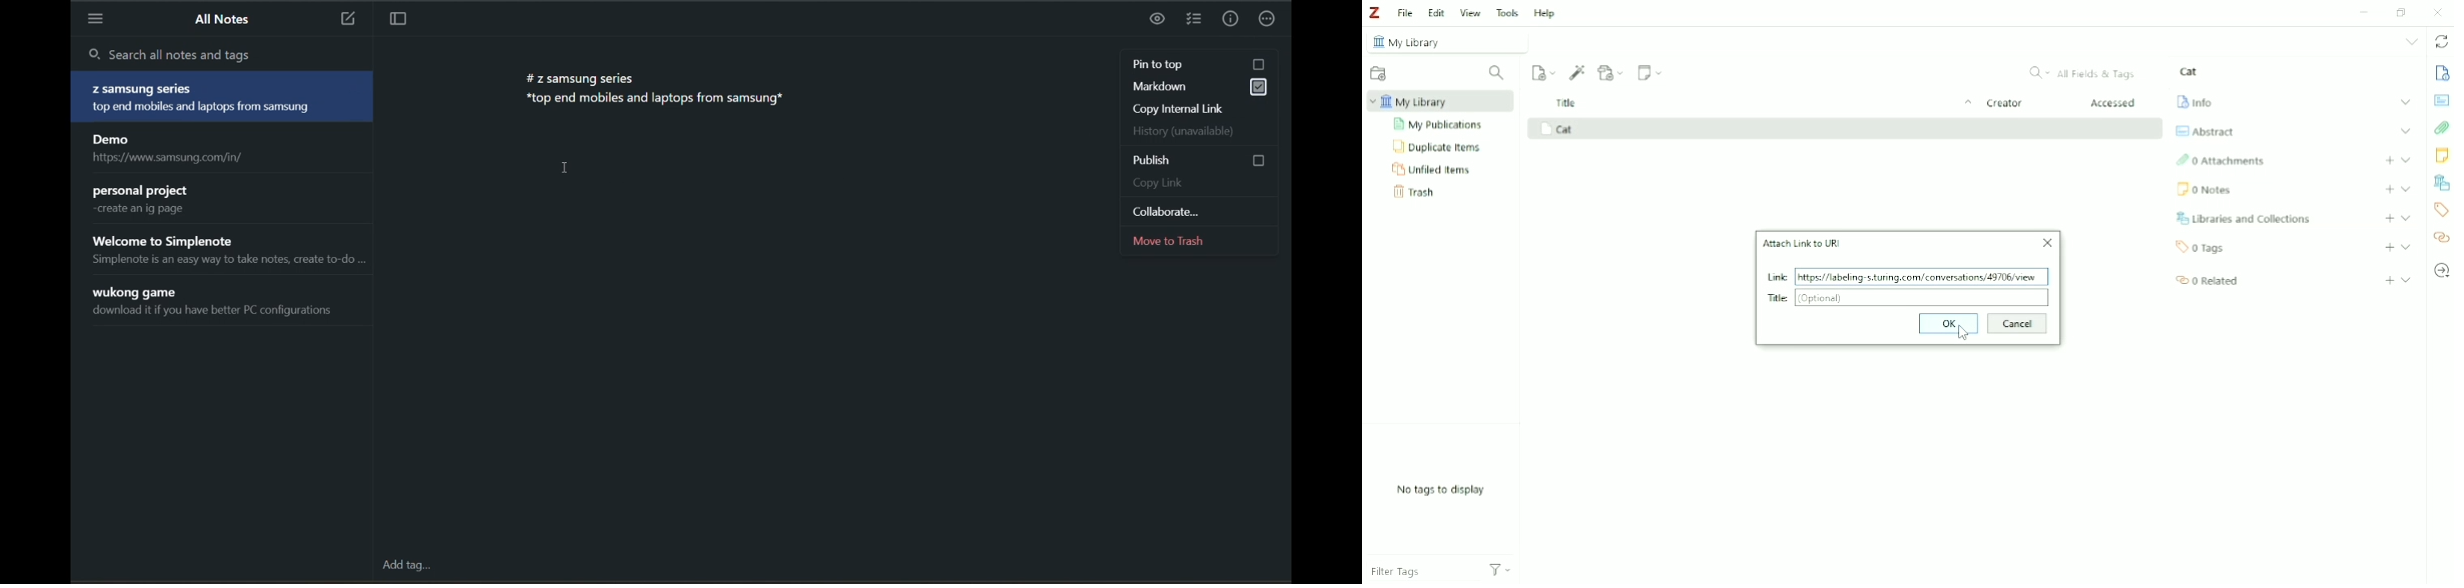  What do you see at coordinates (2389, 218) in the screenshot?
I see `Add` at bounding box center [2389, 218].